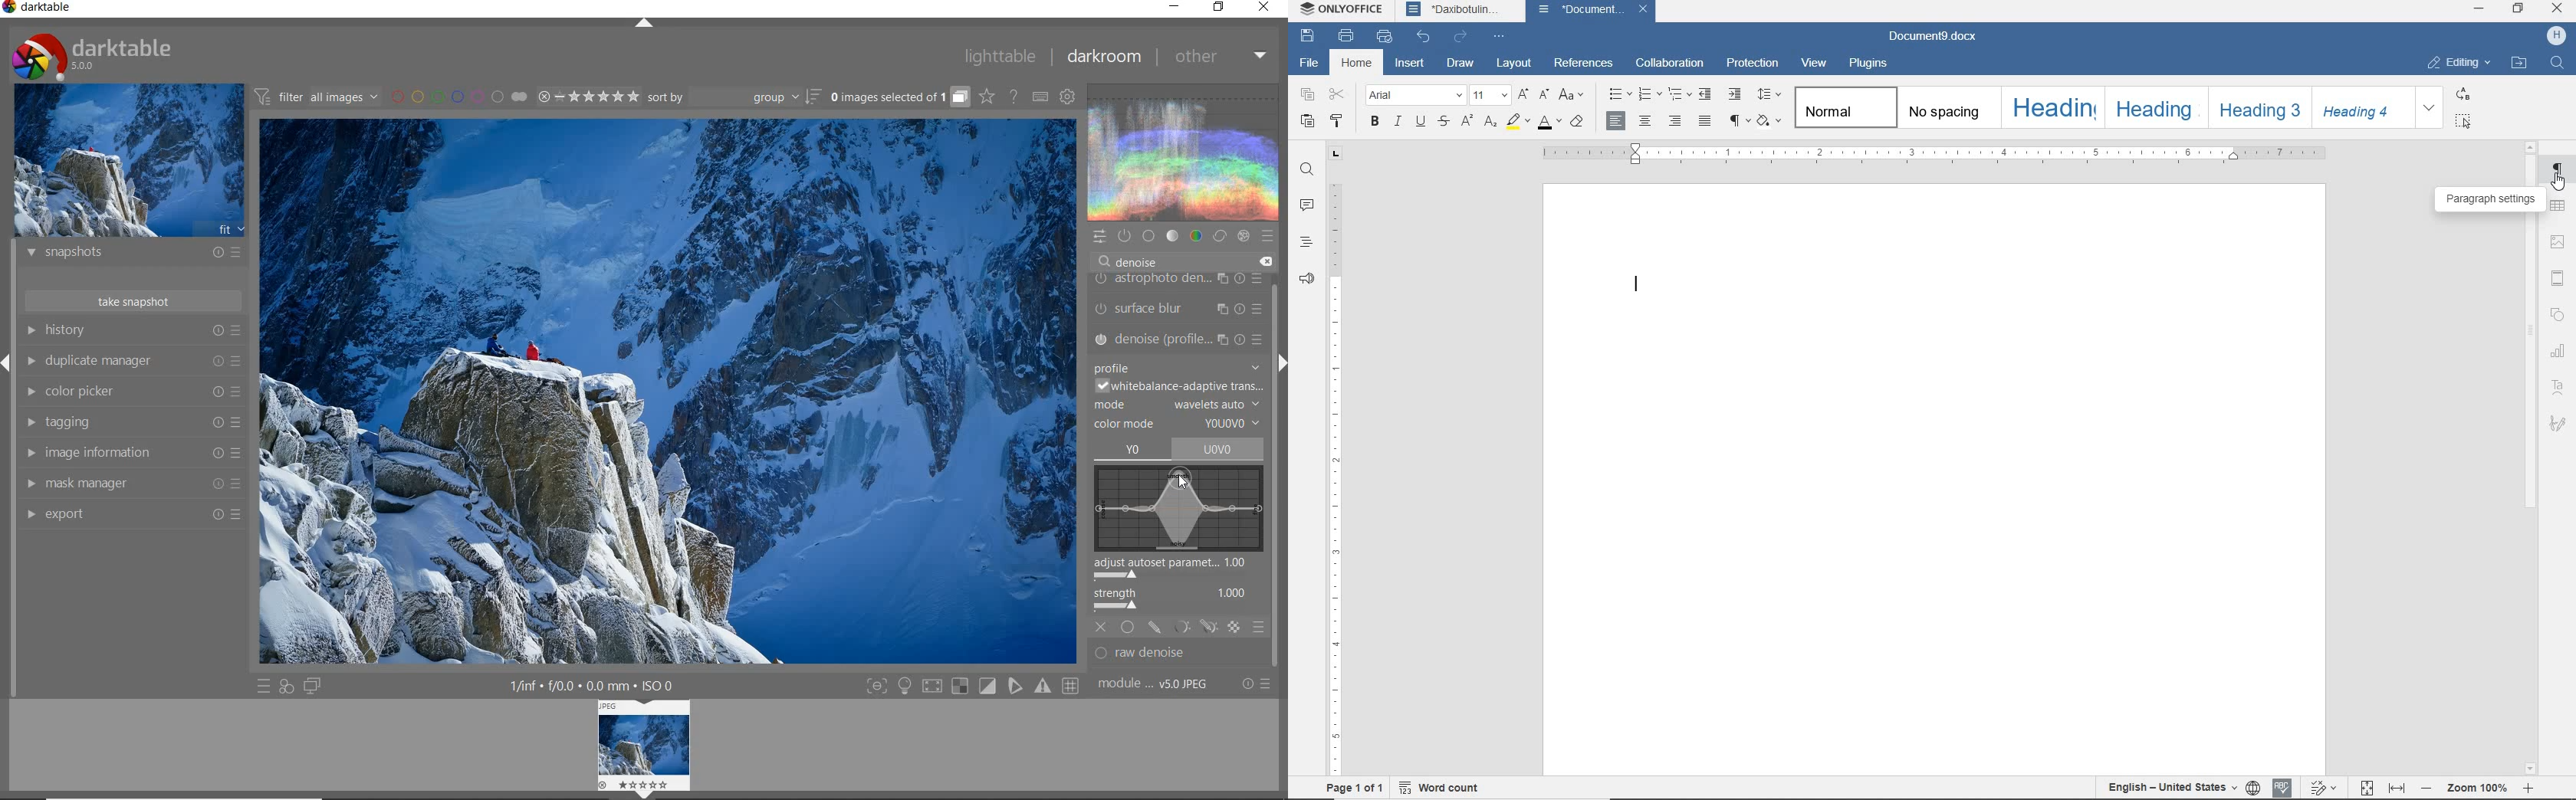 This screenshot has width=2576, height=812. I want to click on click to change overlays on thumbnails, so click(986, 98).